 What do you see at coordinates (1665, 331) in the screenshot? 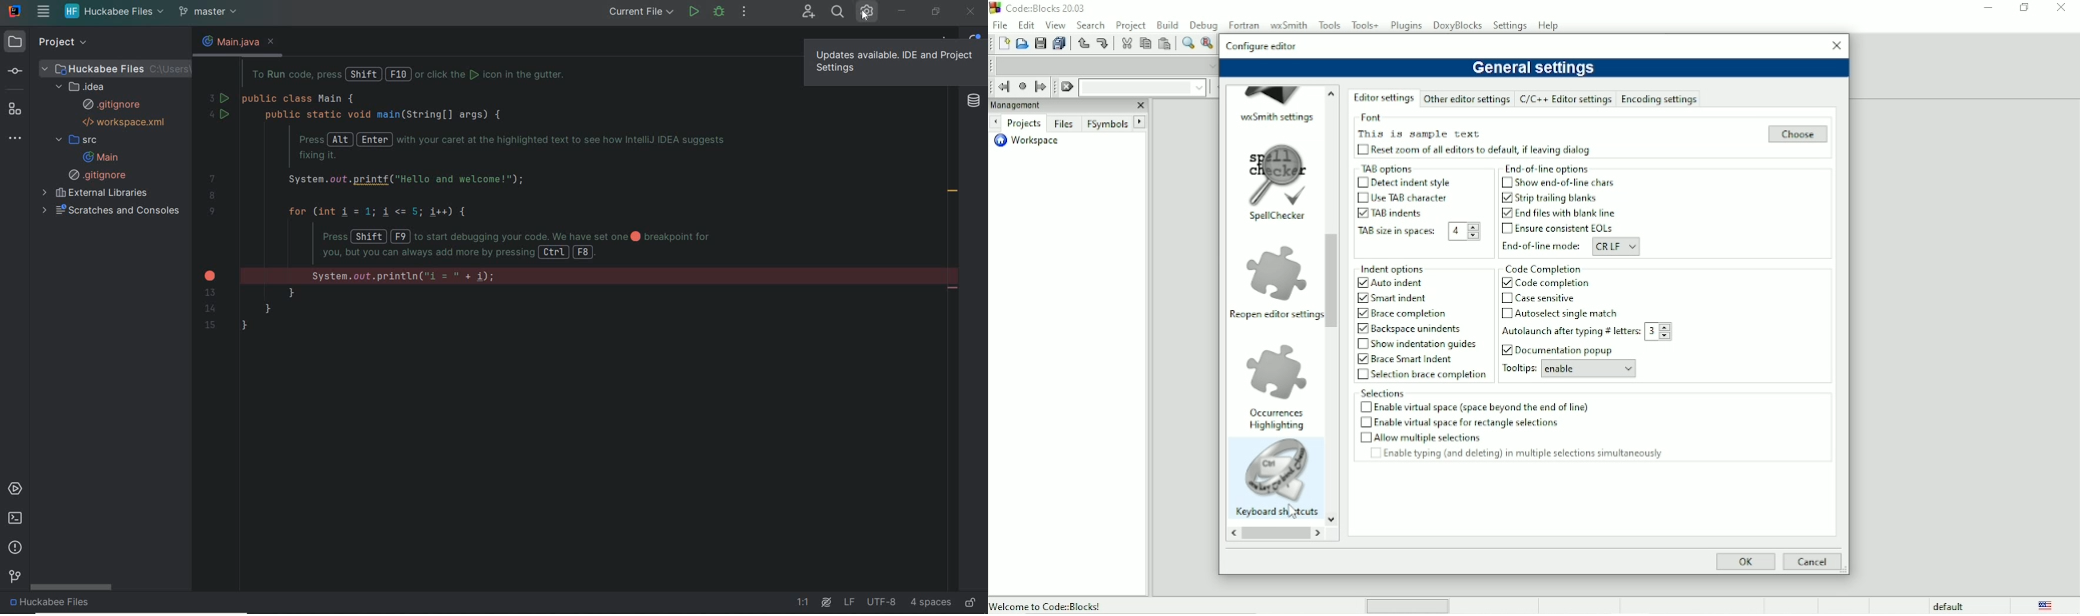
I see `Drop down` at bounding box center [1665, 331].